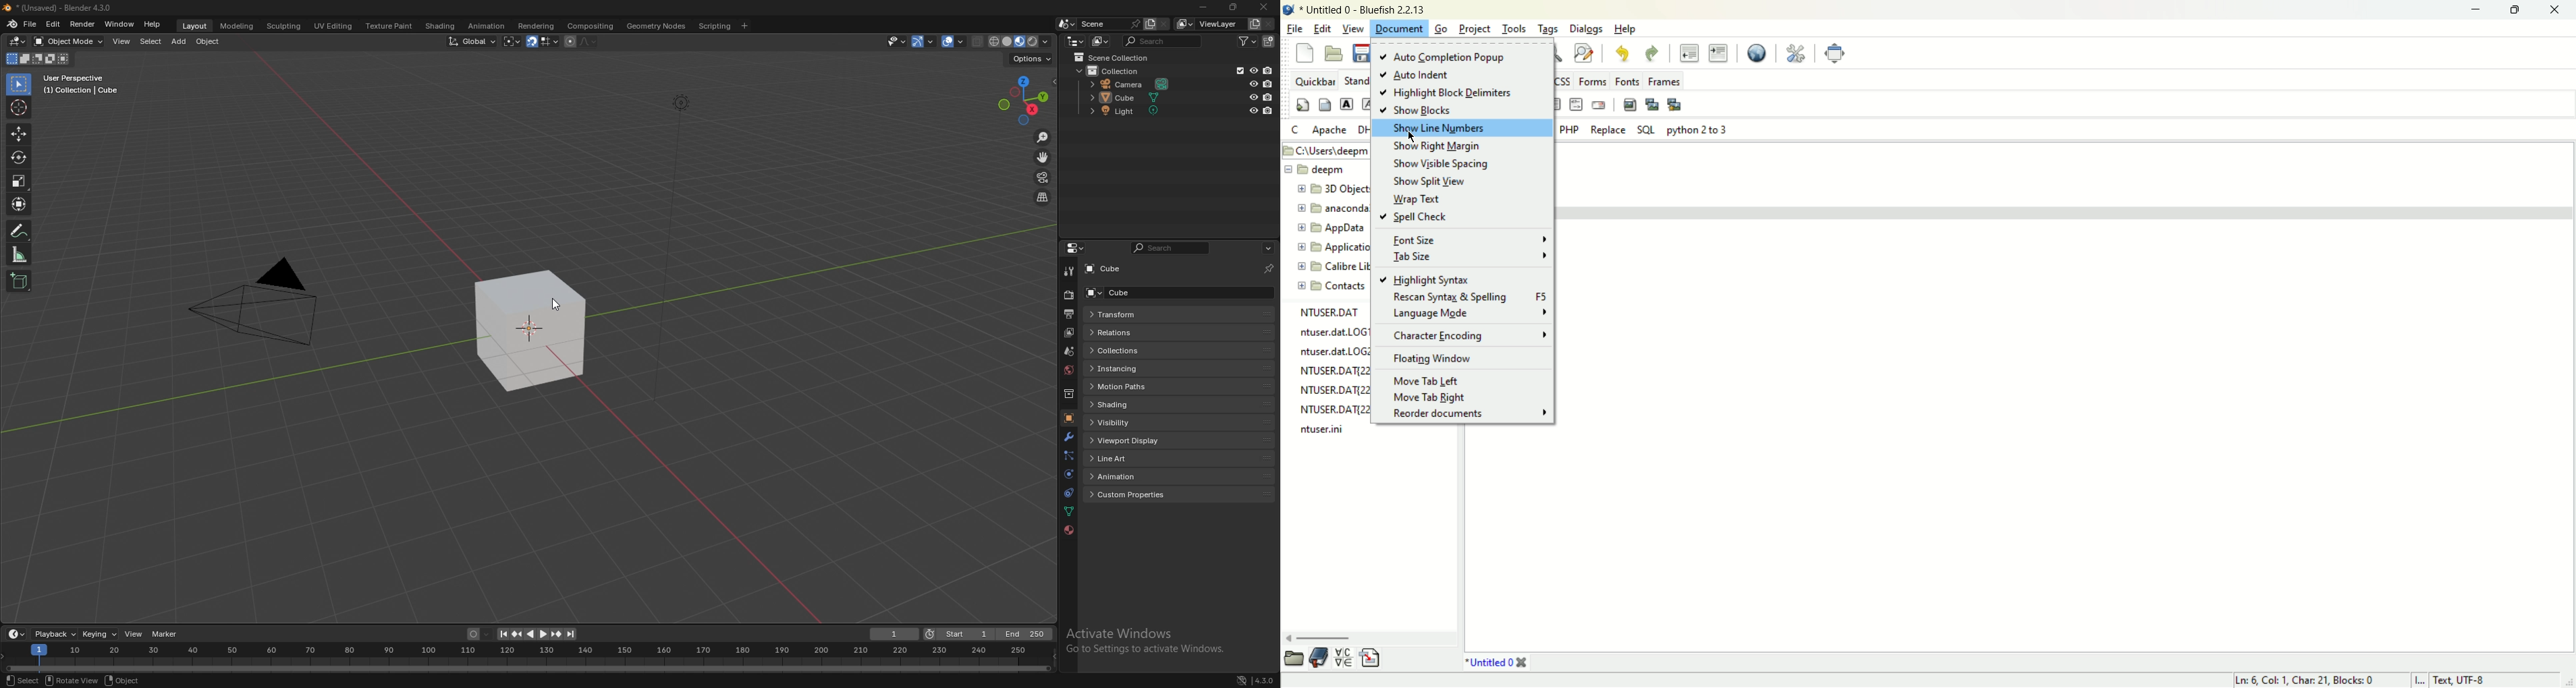 Image resolution: width=2576 pixels, height=700 pixels. I want to click on uv editing, so click(332, 25).